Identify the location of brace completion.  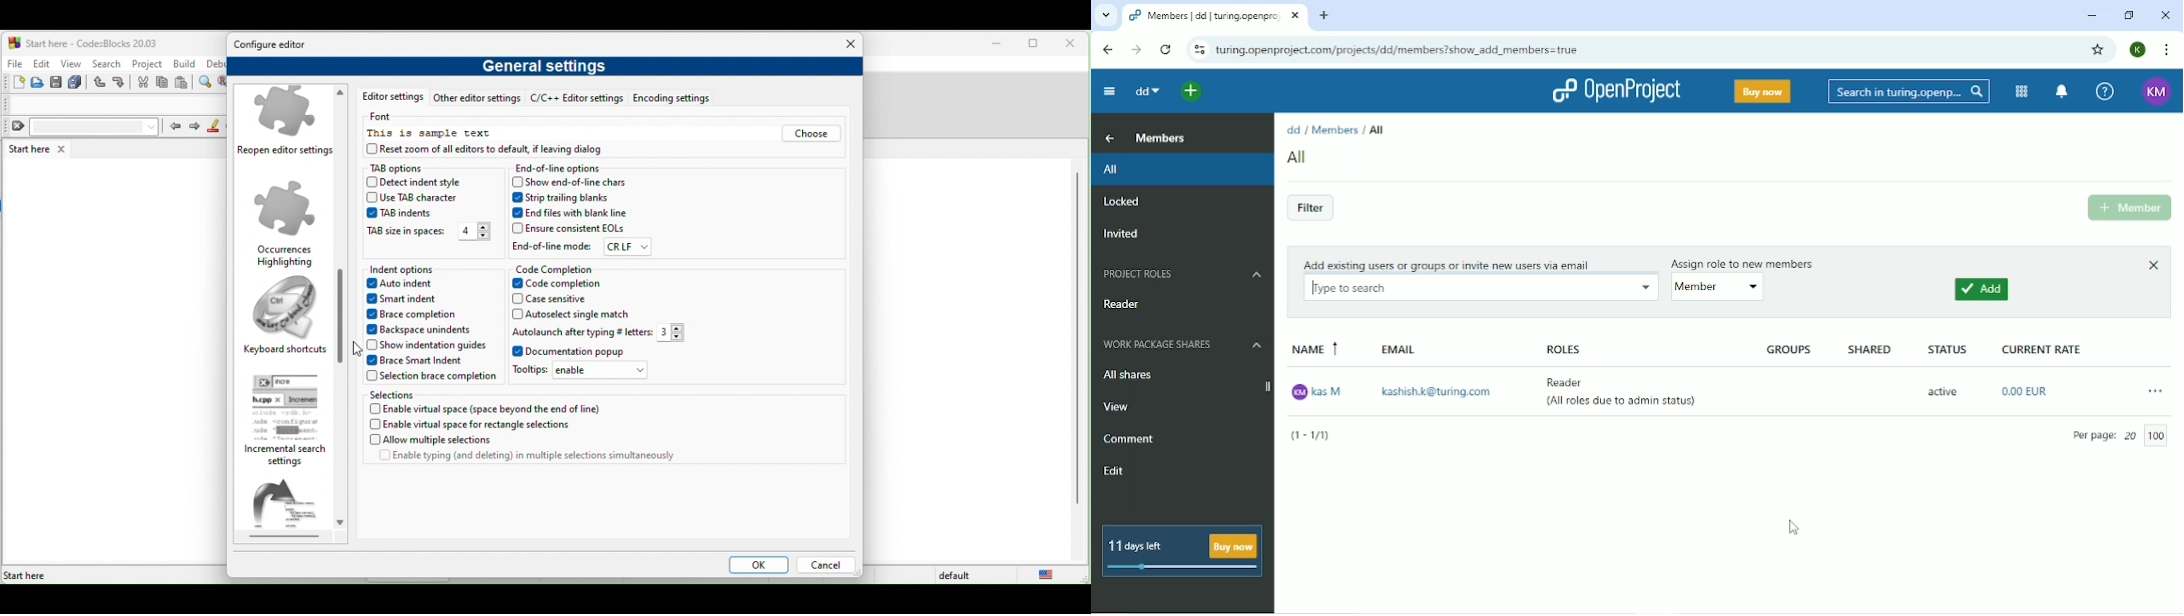
(418, 316).